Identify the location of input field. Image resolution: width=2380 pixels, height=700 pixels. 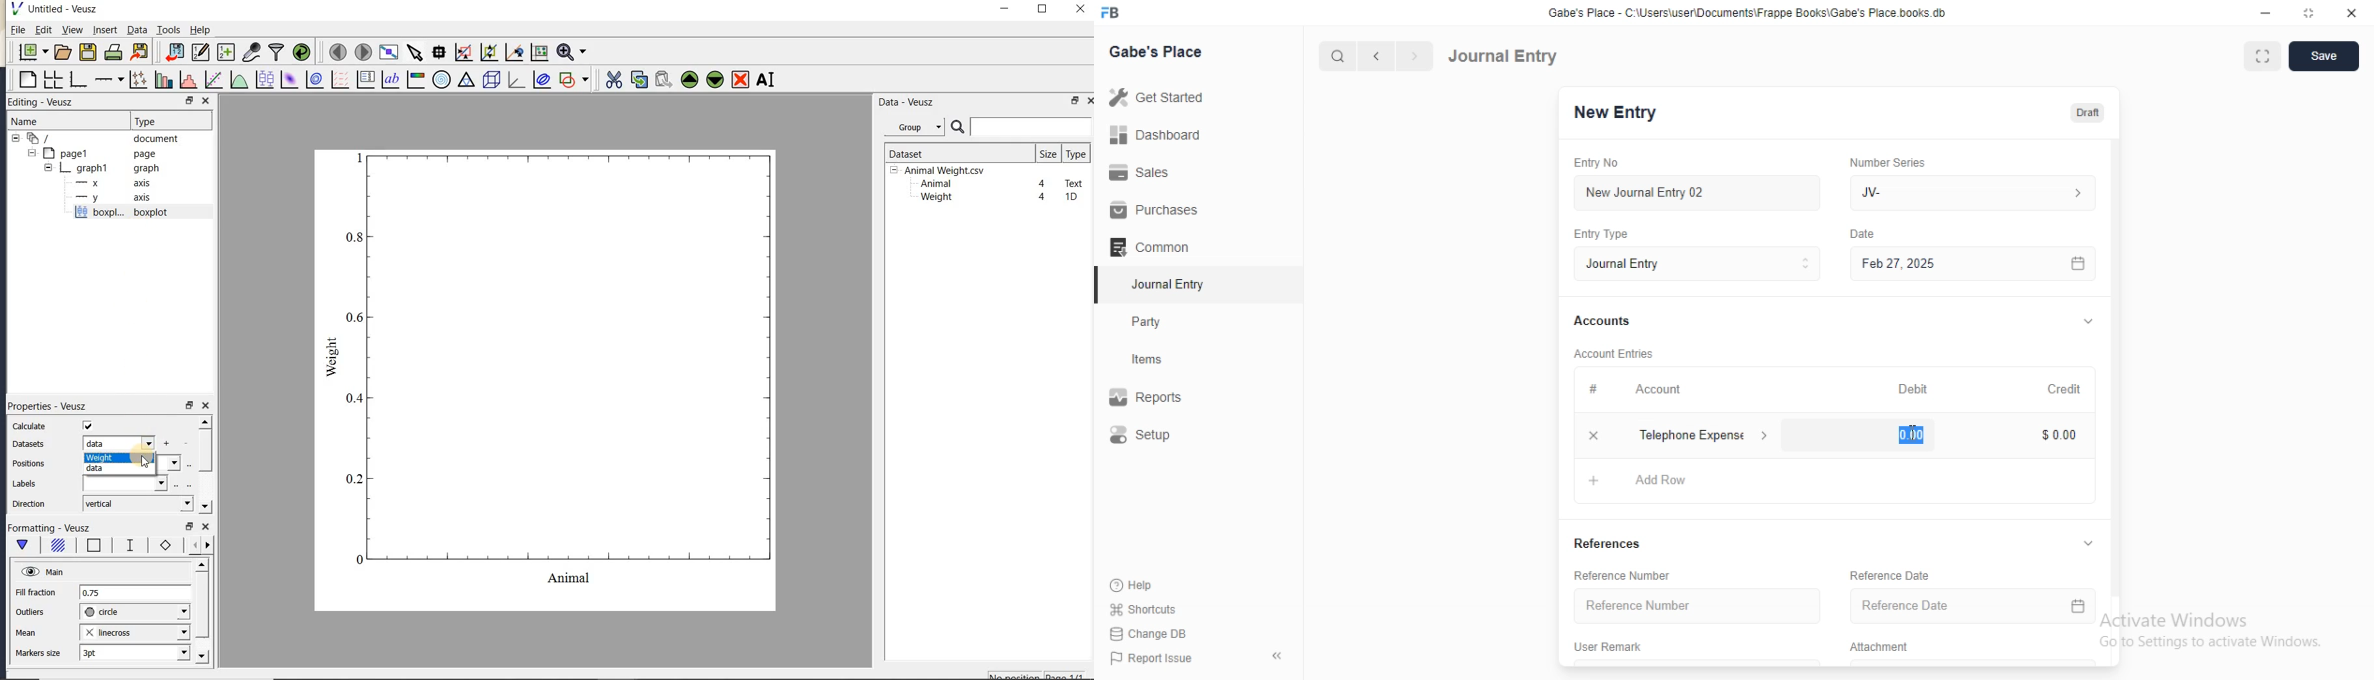
(126, 484).